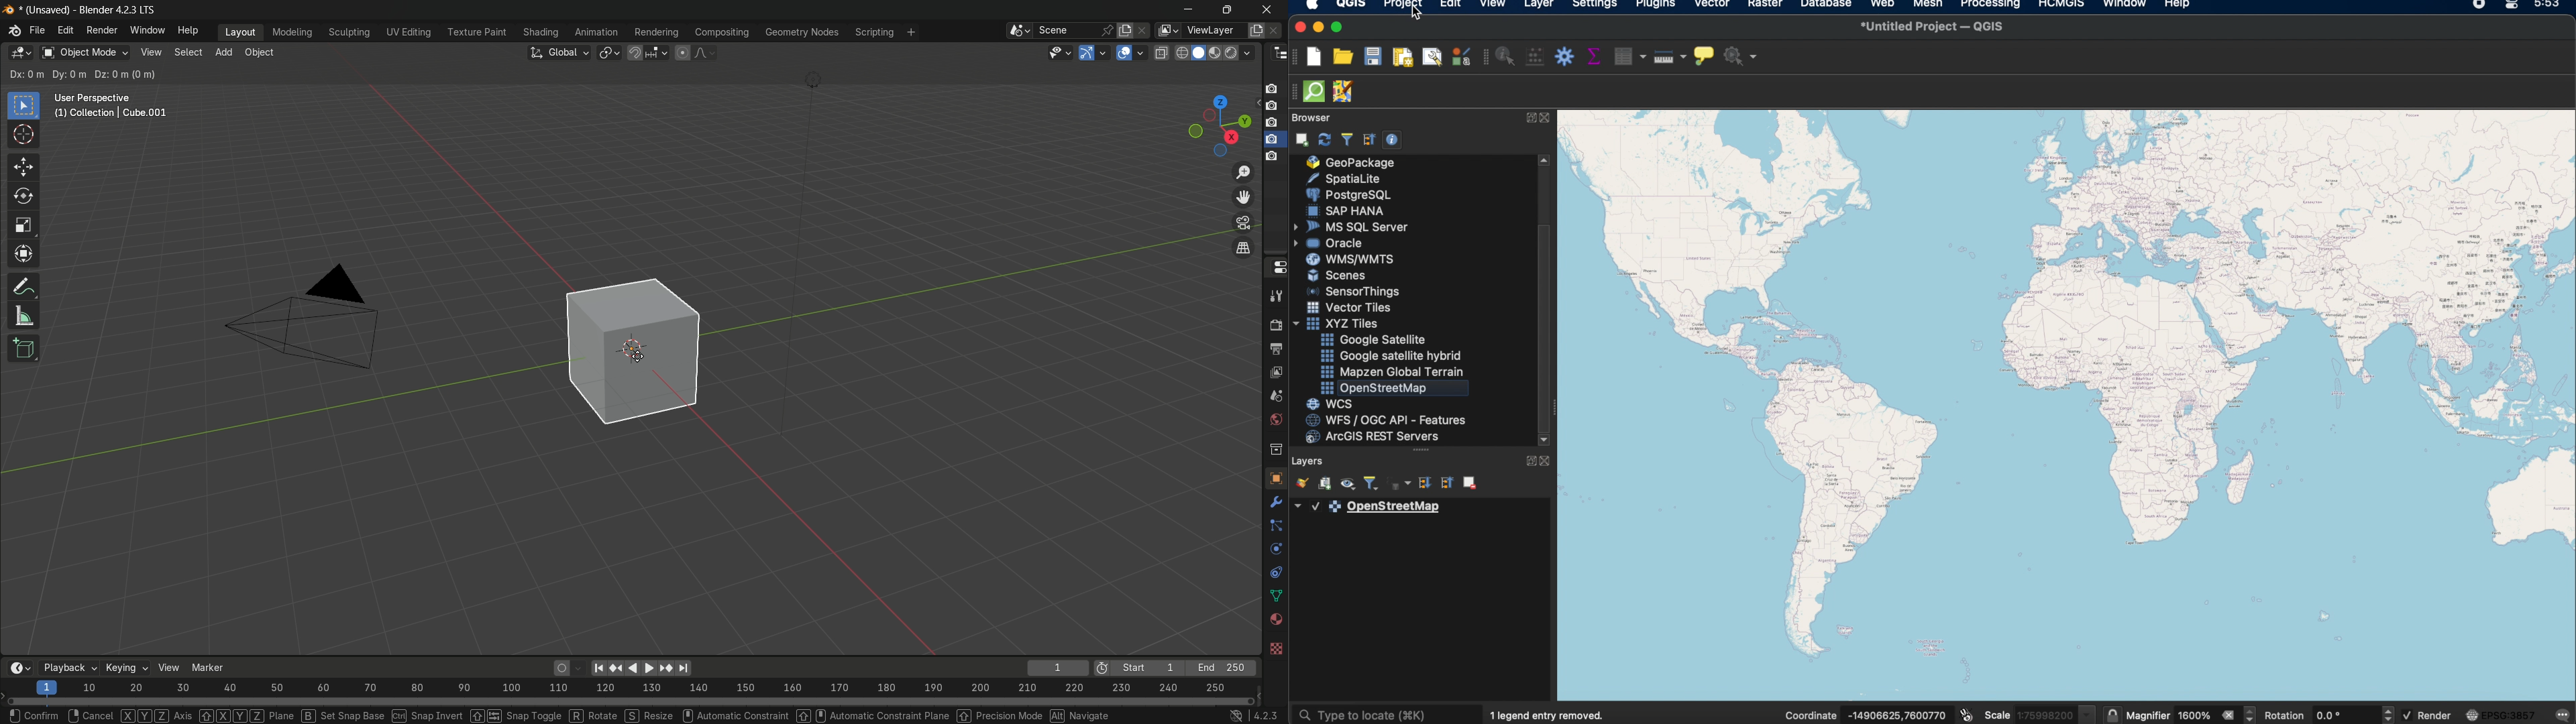 This screenshot has width=2576, height=728. I want to click on google satellite , so click(1375, 339).